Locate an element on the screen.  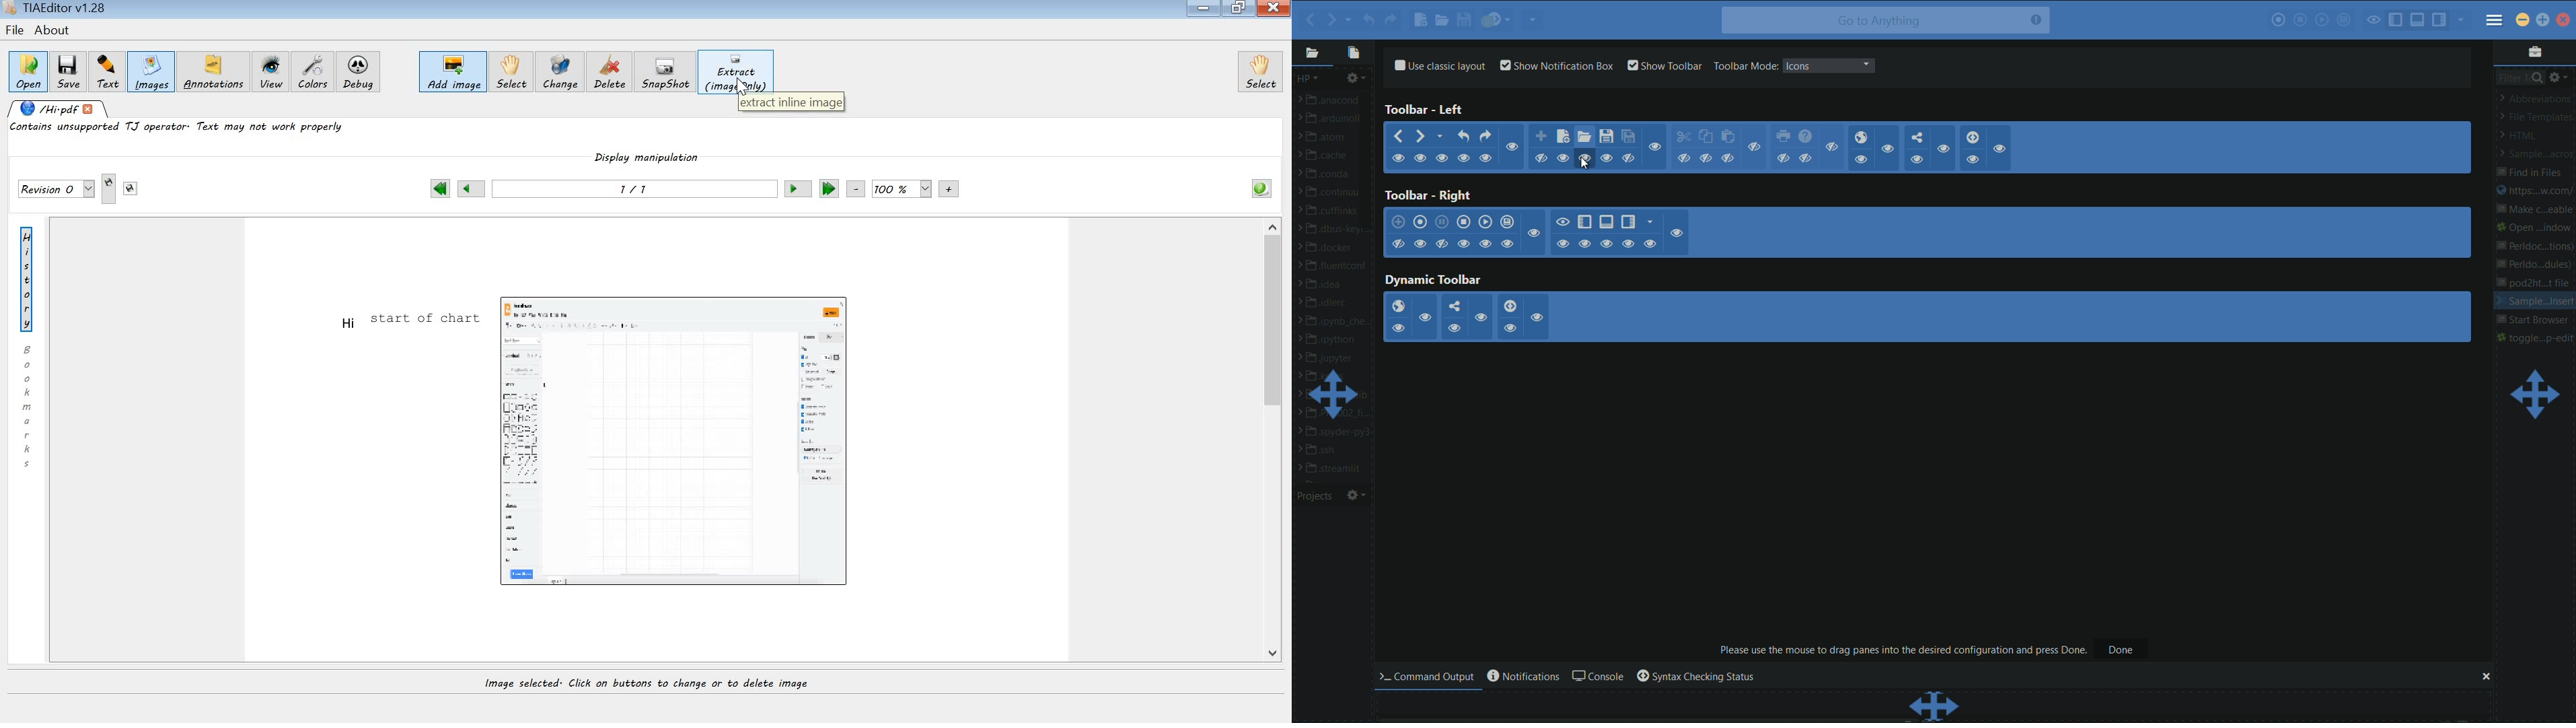
show toolbar is located at coordinates (1665, 66).